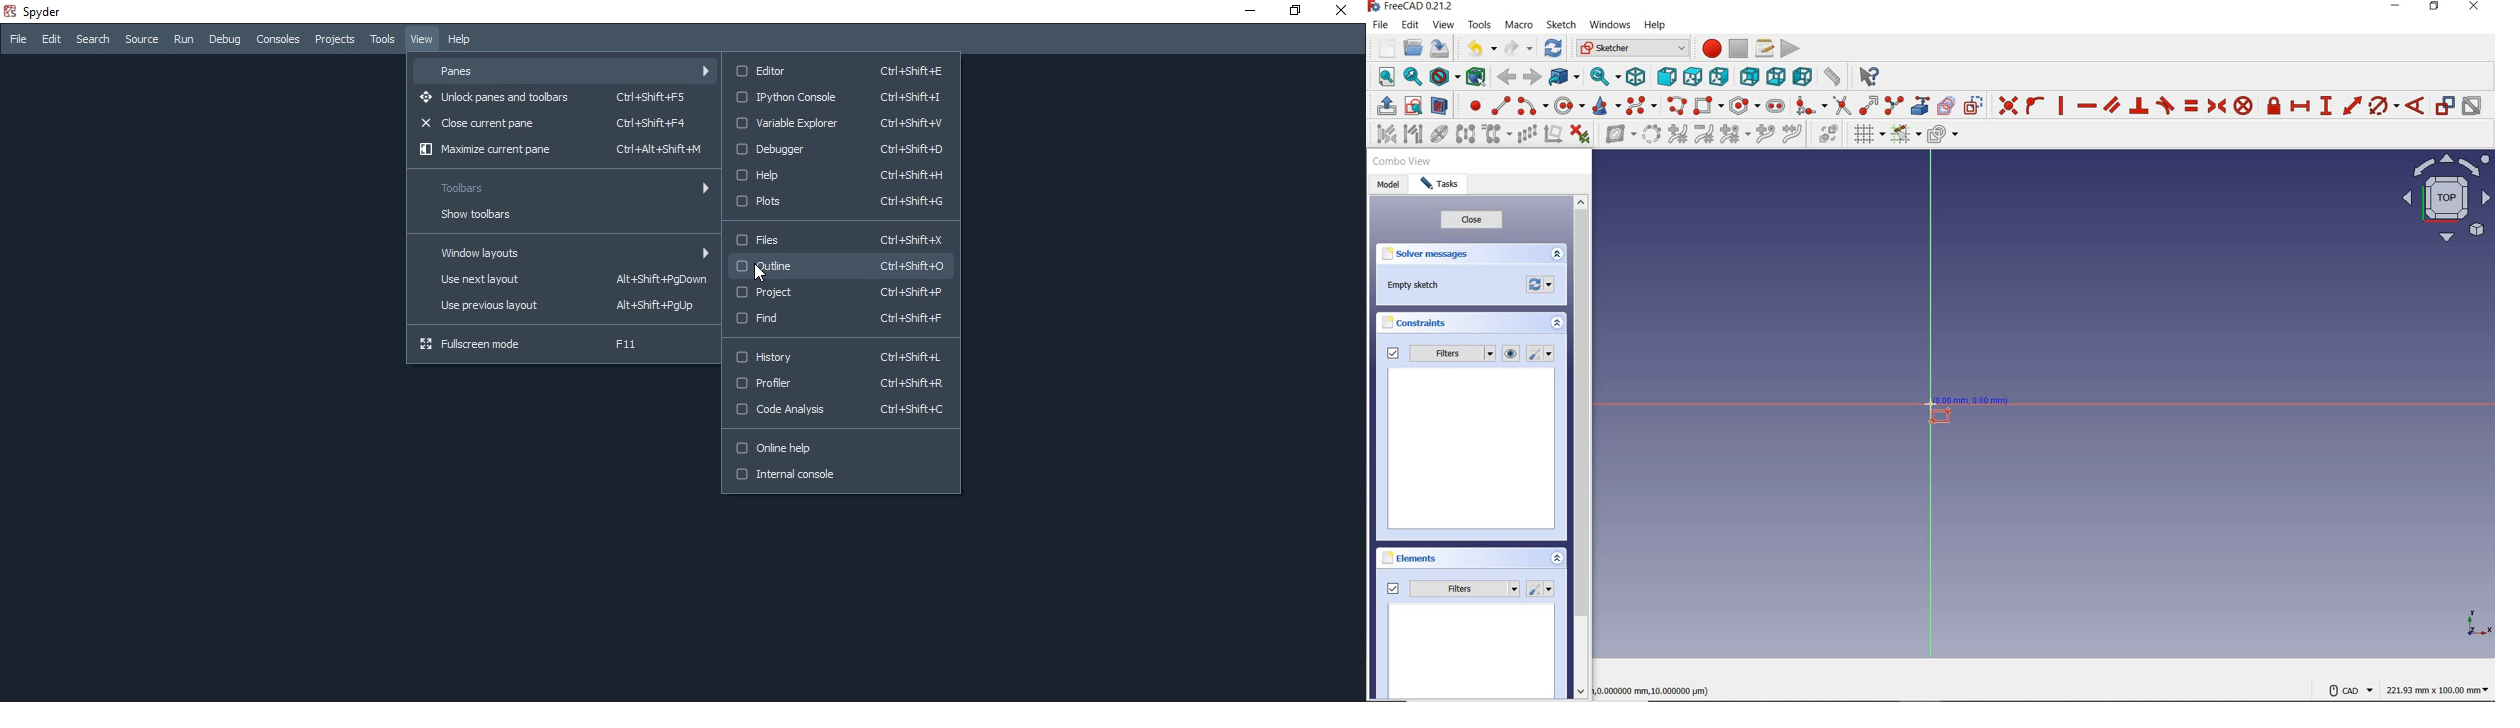  Describe the element at coordinates (1868, 135) in the screenshot. I see `toggle grid` at that location.